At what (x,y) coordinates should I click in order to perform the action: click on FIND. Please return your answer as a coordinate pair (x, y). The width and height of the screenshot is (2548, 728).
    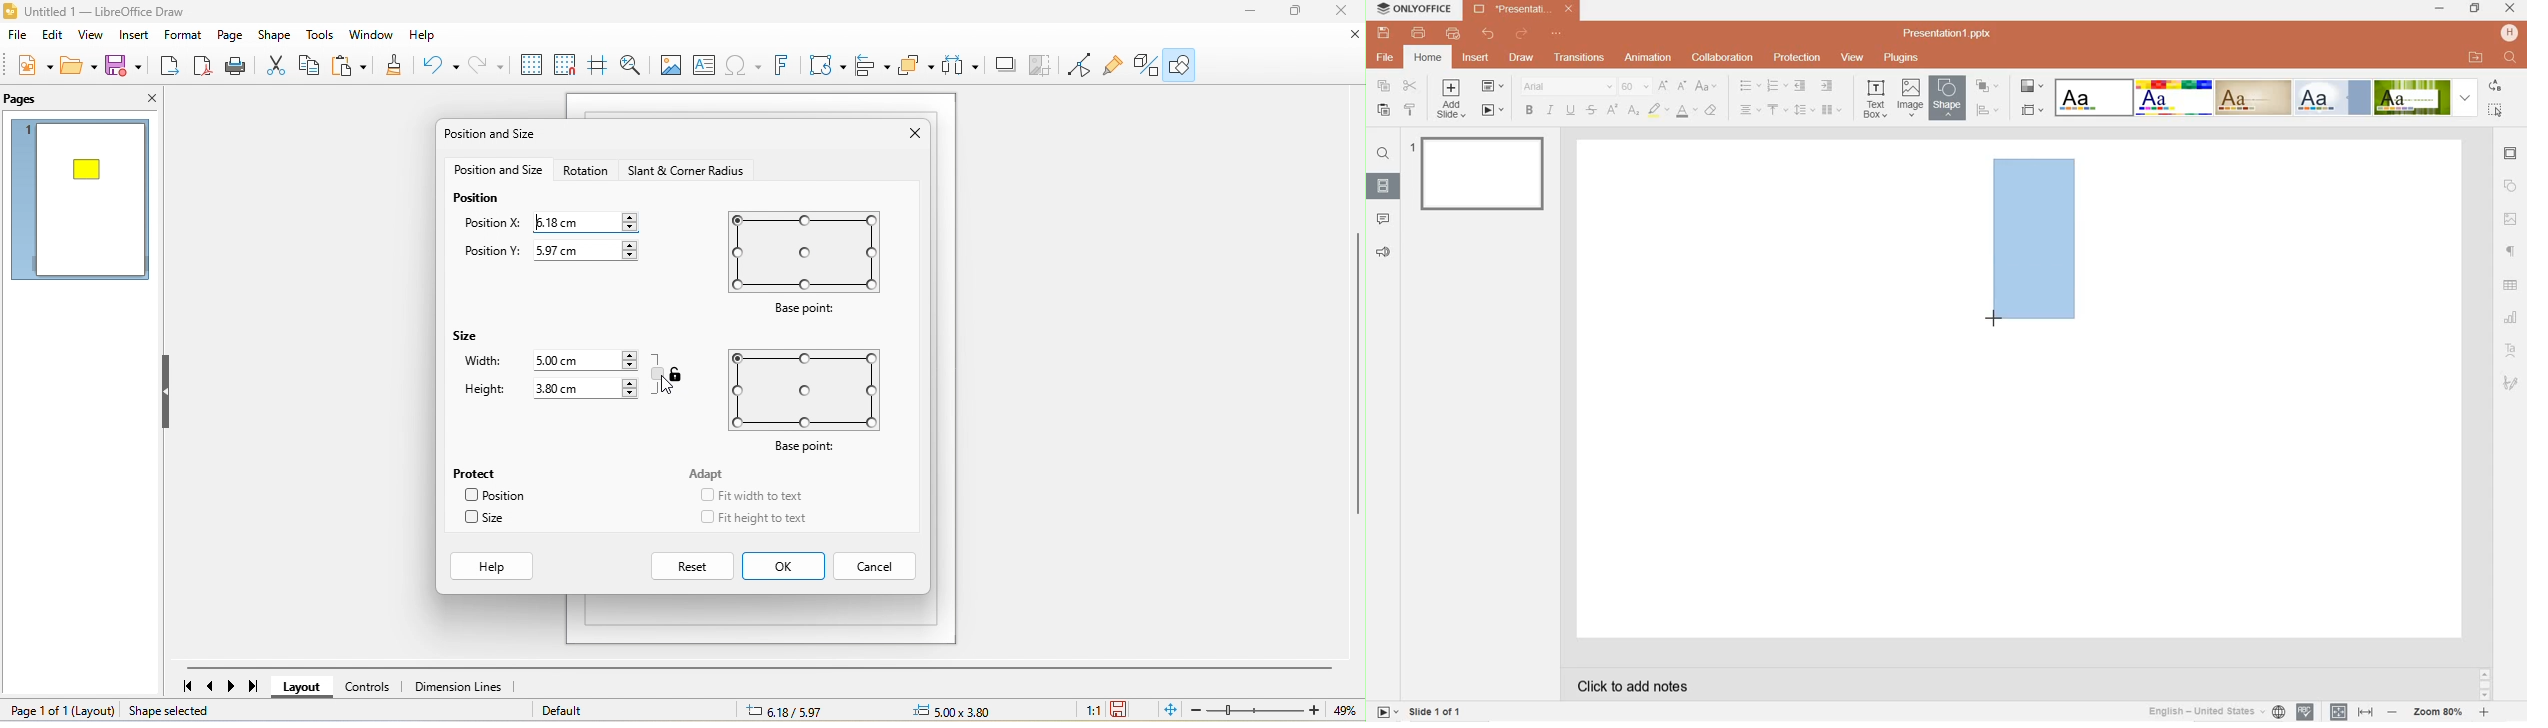
    Looking at the image, I should click on (2512, 58).